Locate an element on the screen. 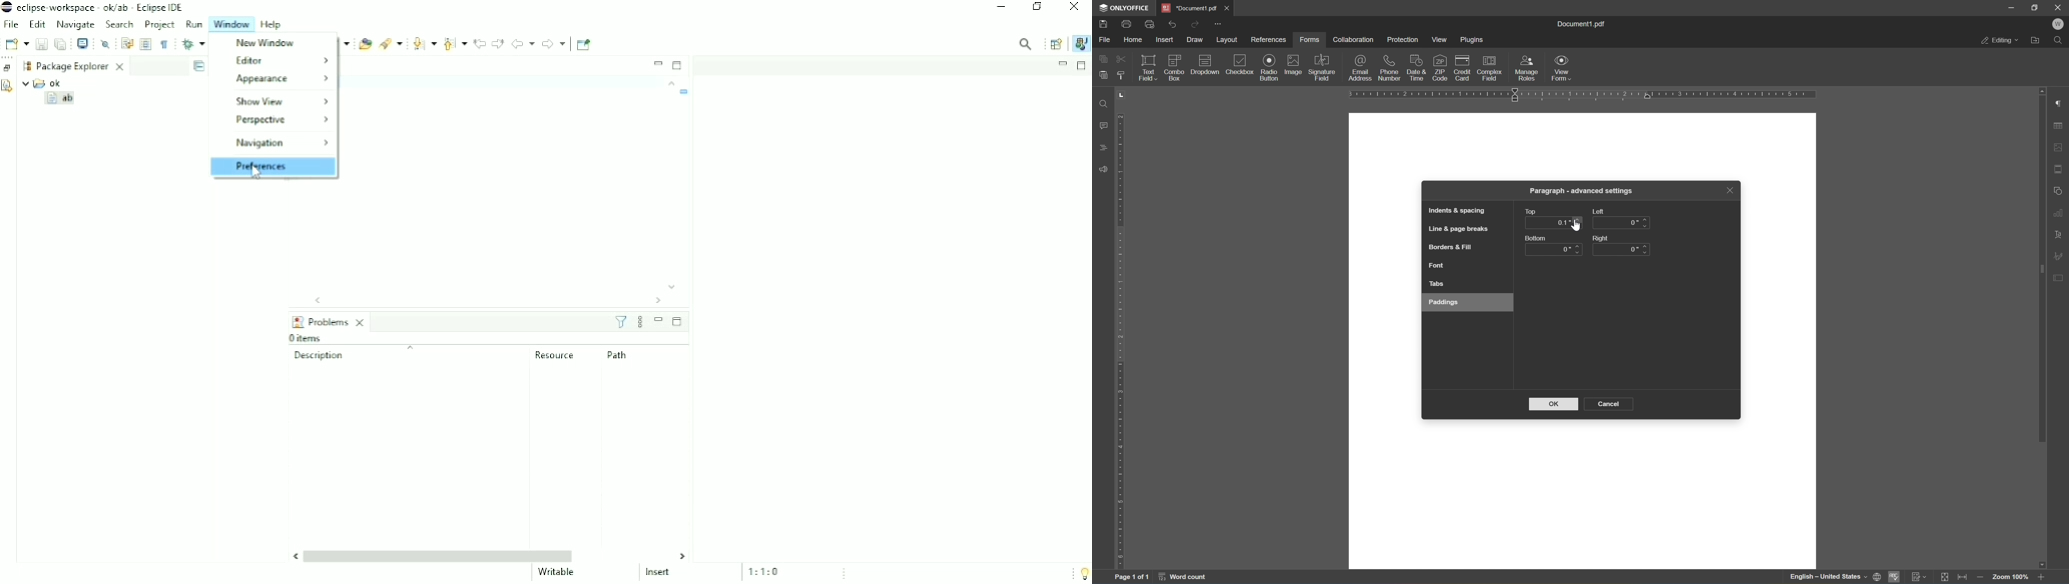  Project is located at coordinates (160, 26).